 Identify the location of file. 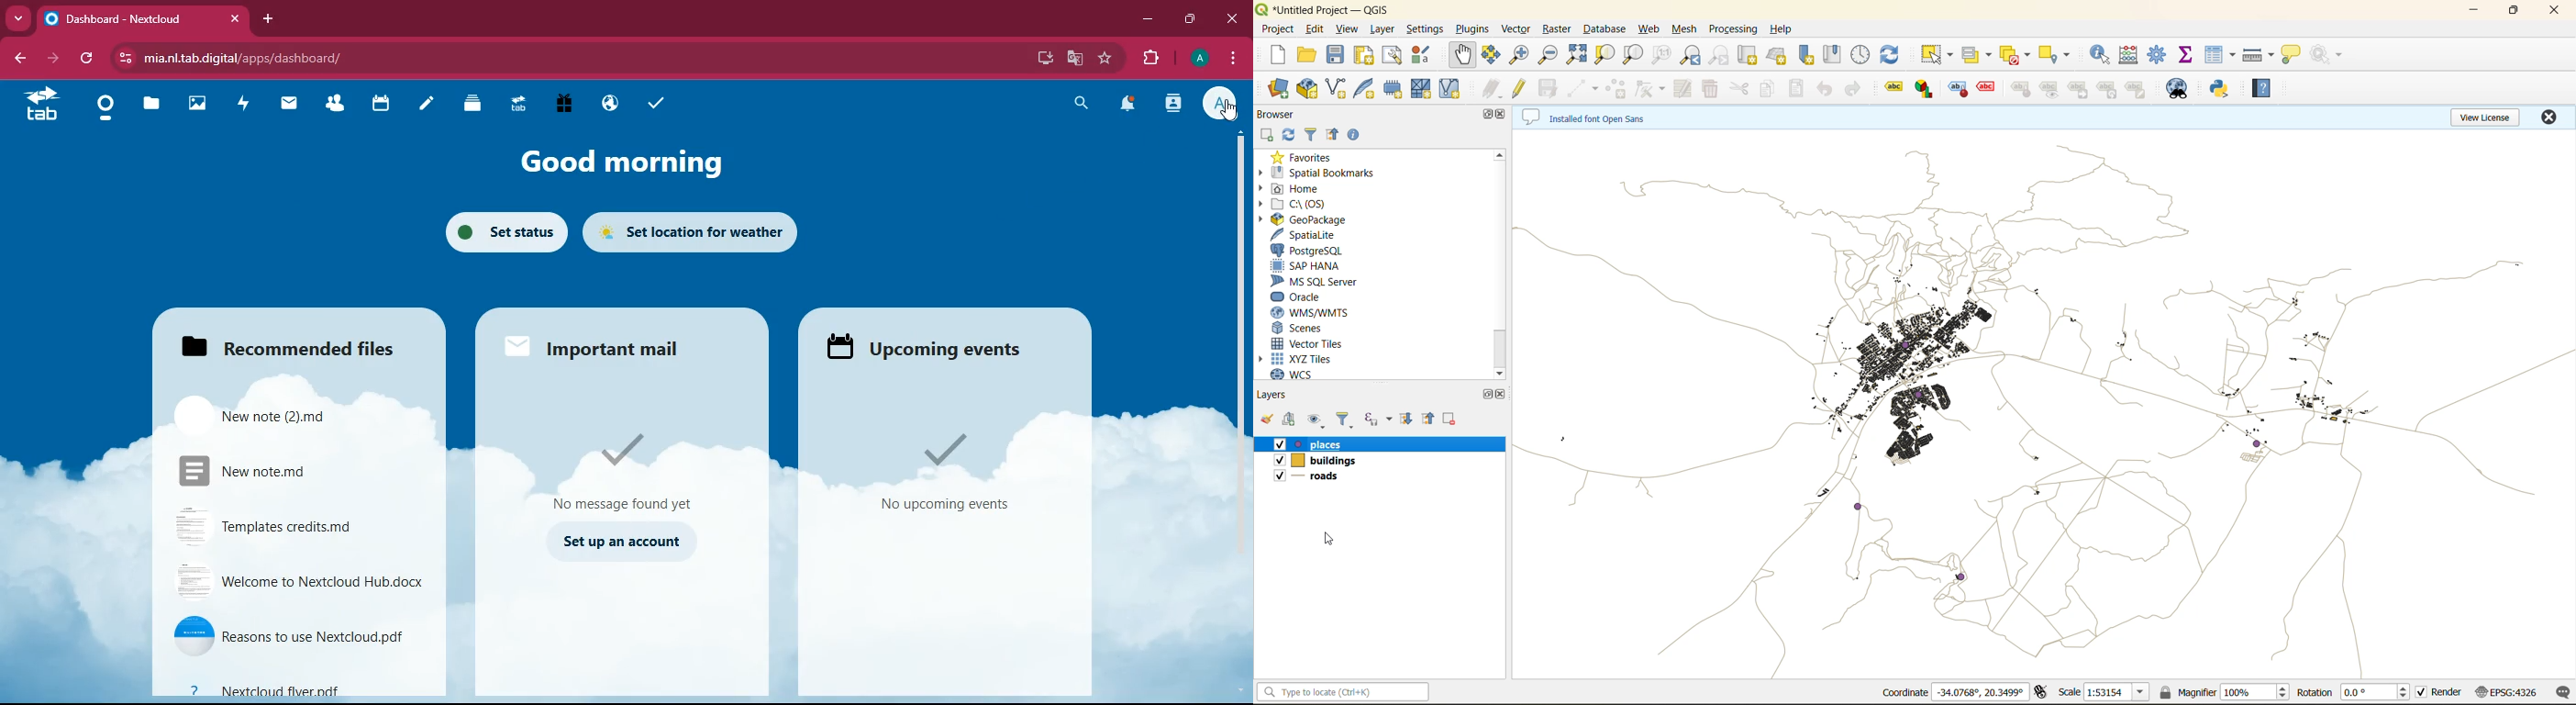
(275, 468).